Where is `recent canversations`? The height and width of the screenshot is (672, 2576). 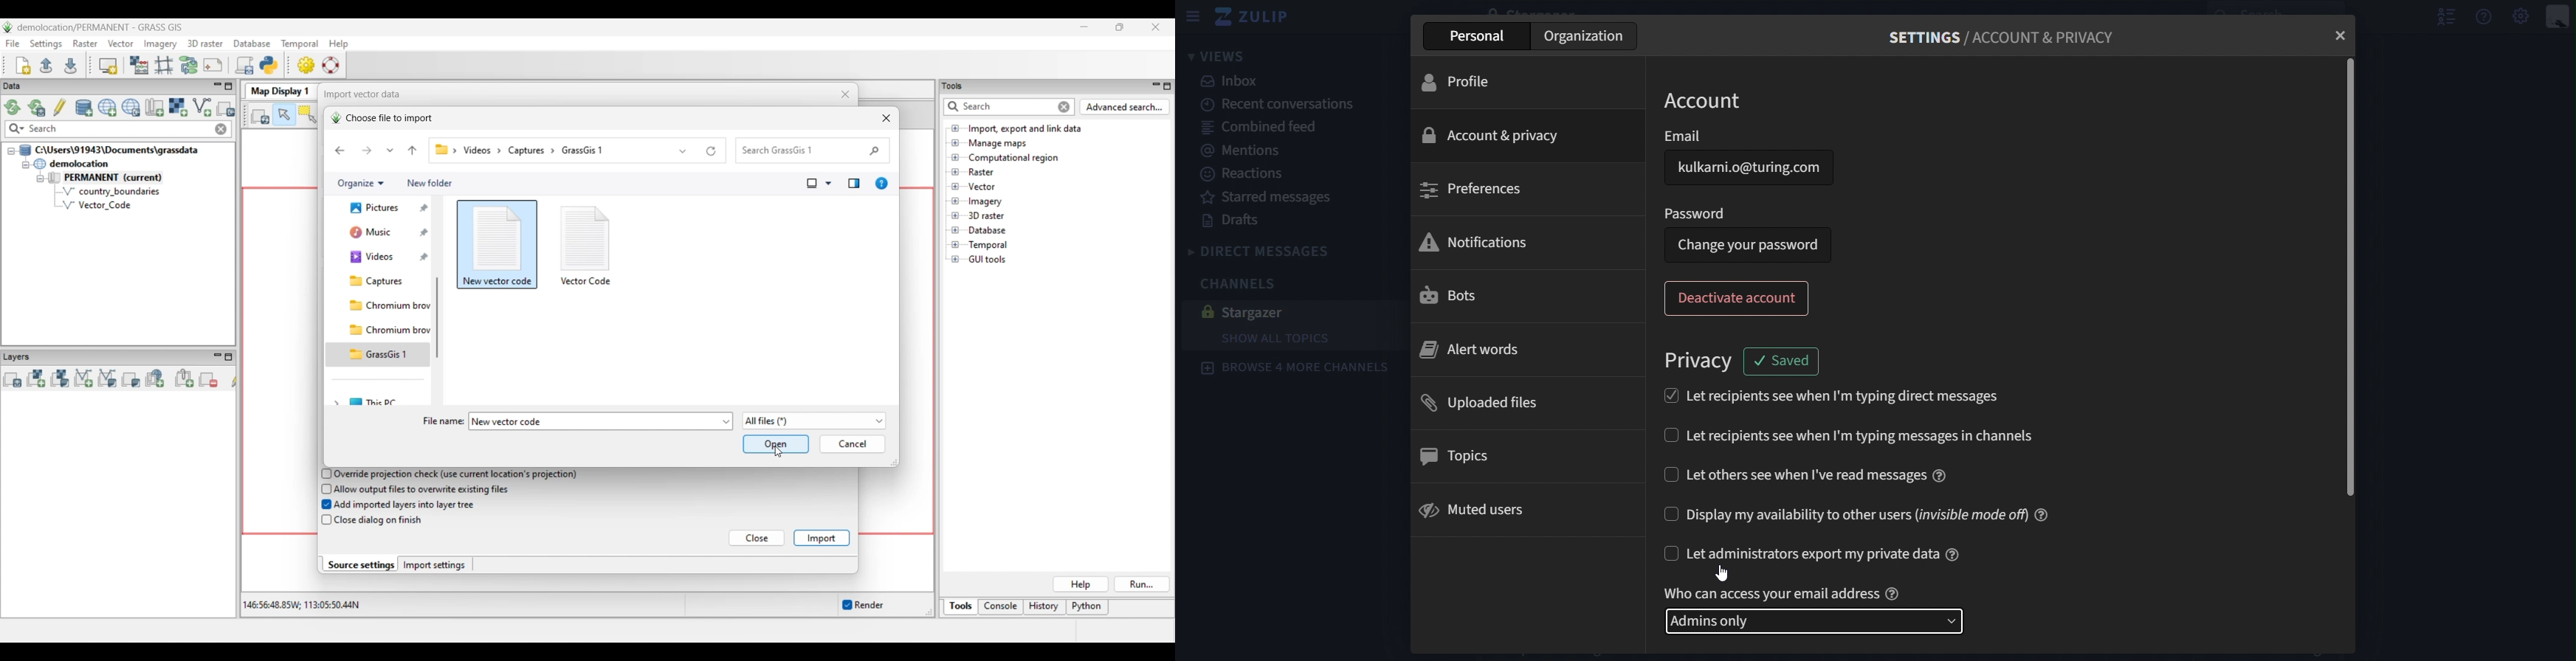
recent canversations is located at coordinates (1282, 104).